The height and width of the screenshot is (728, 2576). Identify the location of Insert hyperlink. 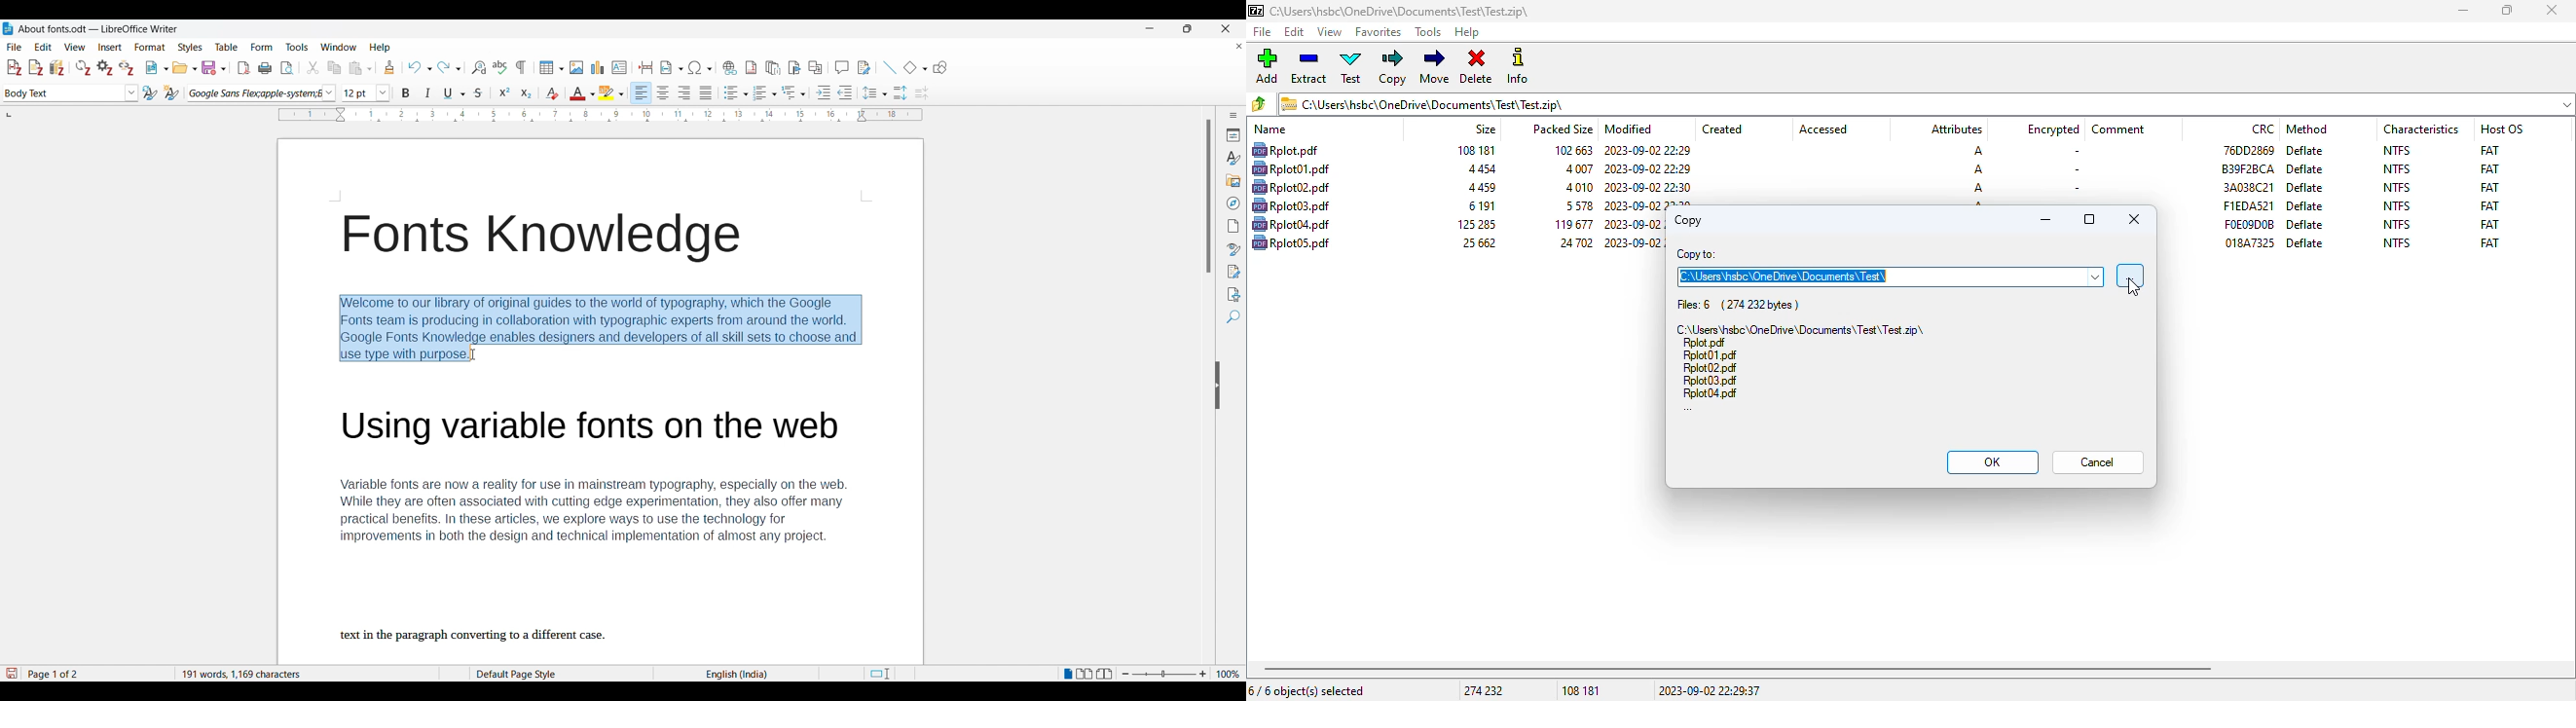
(730, 68).